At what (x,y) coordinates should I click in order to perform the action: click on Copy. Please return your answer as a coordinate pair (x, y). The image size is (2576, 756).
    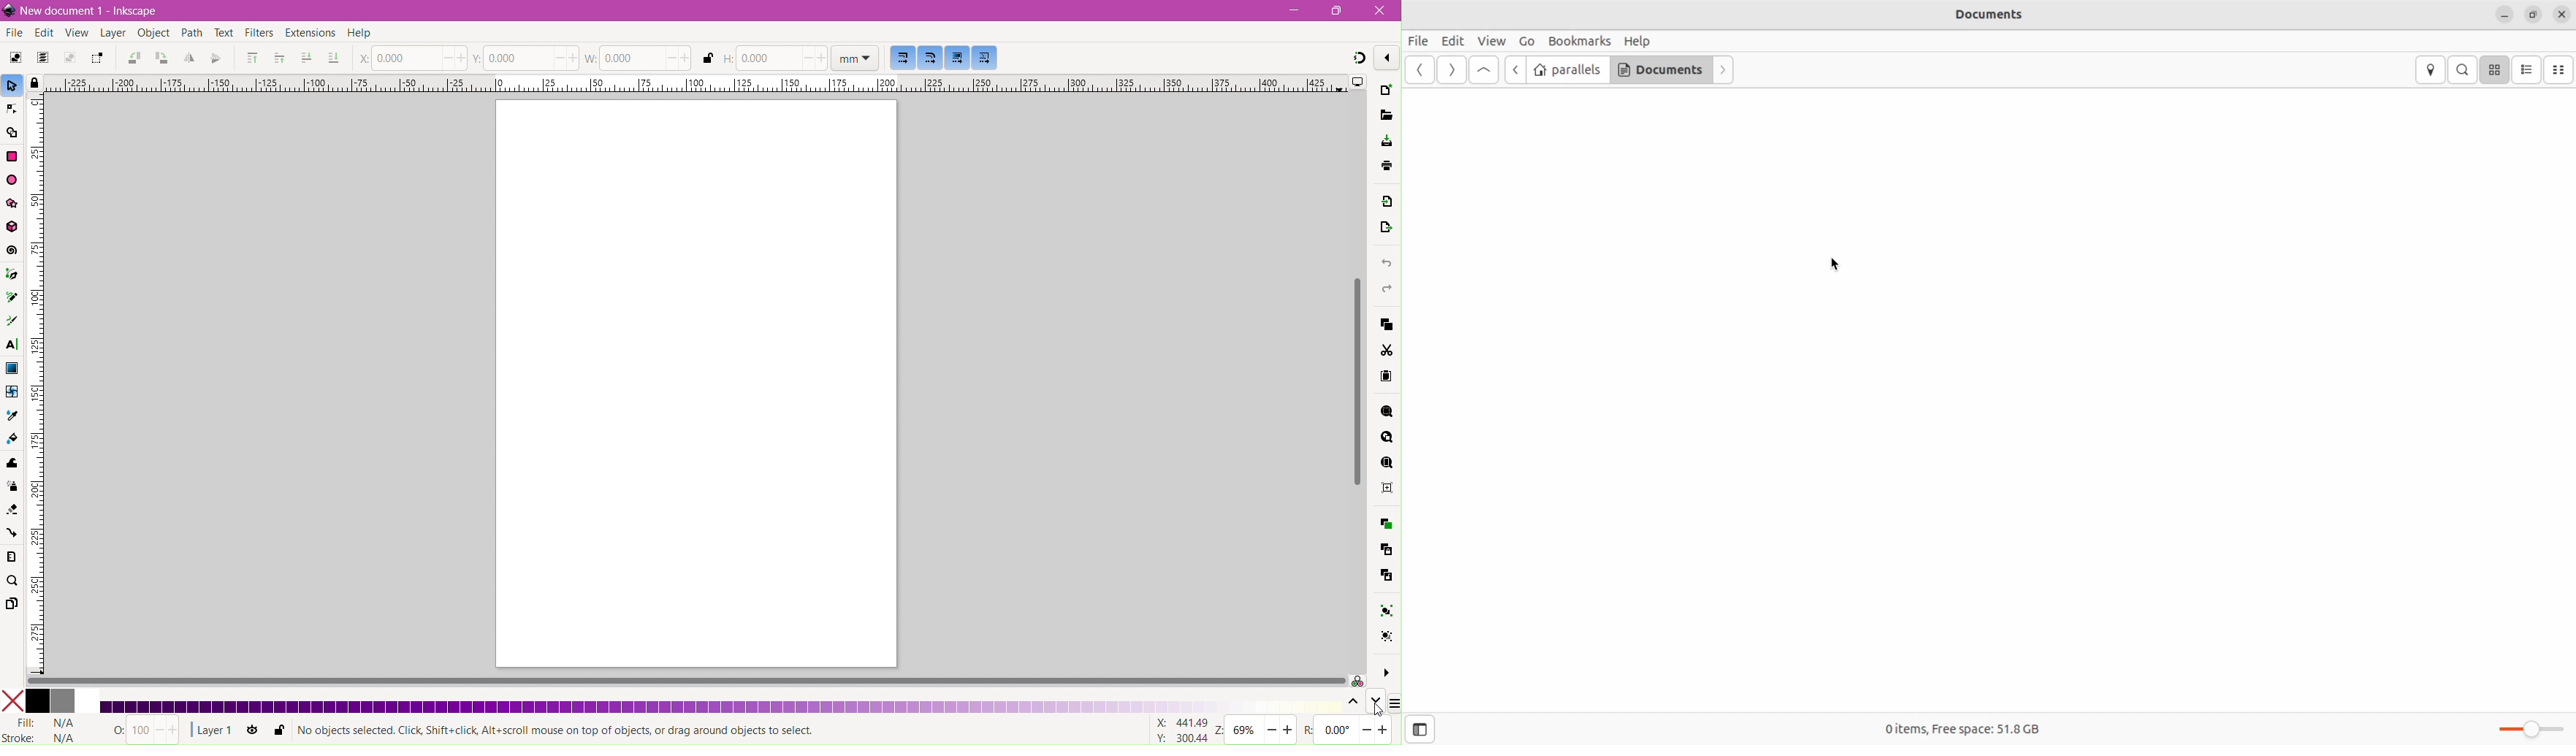
    Looking at the image, I should click on (1385, 324).